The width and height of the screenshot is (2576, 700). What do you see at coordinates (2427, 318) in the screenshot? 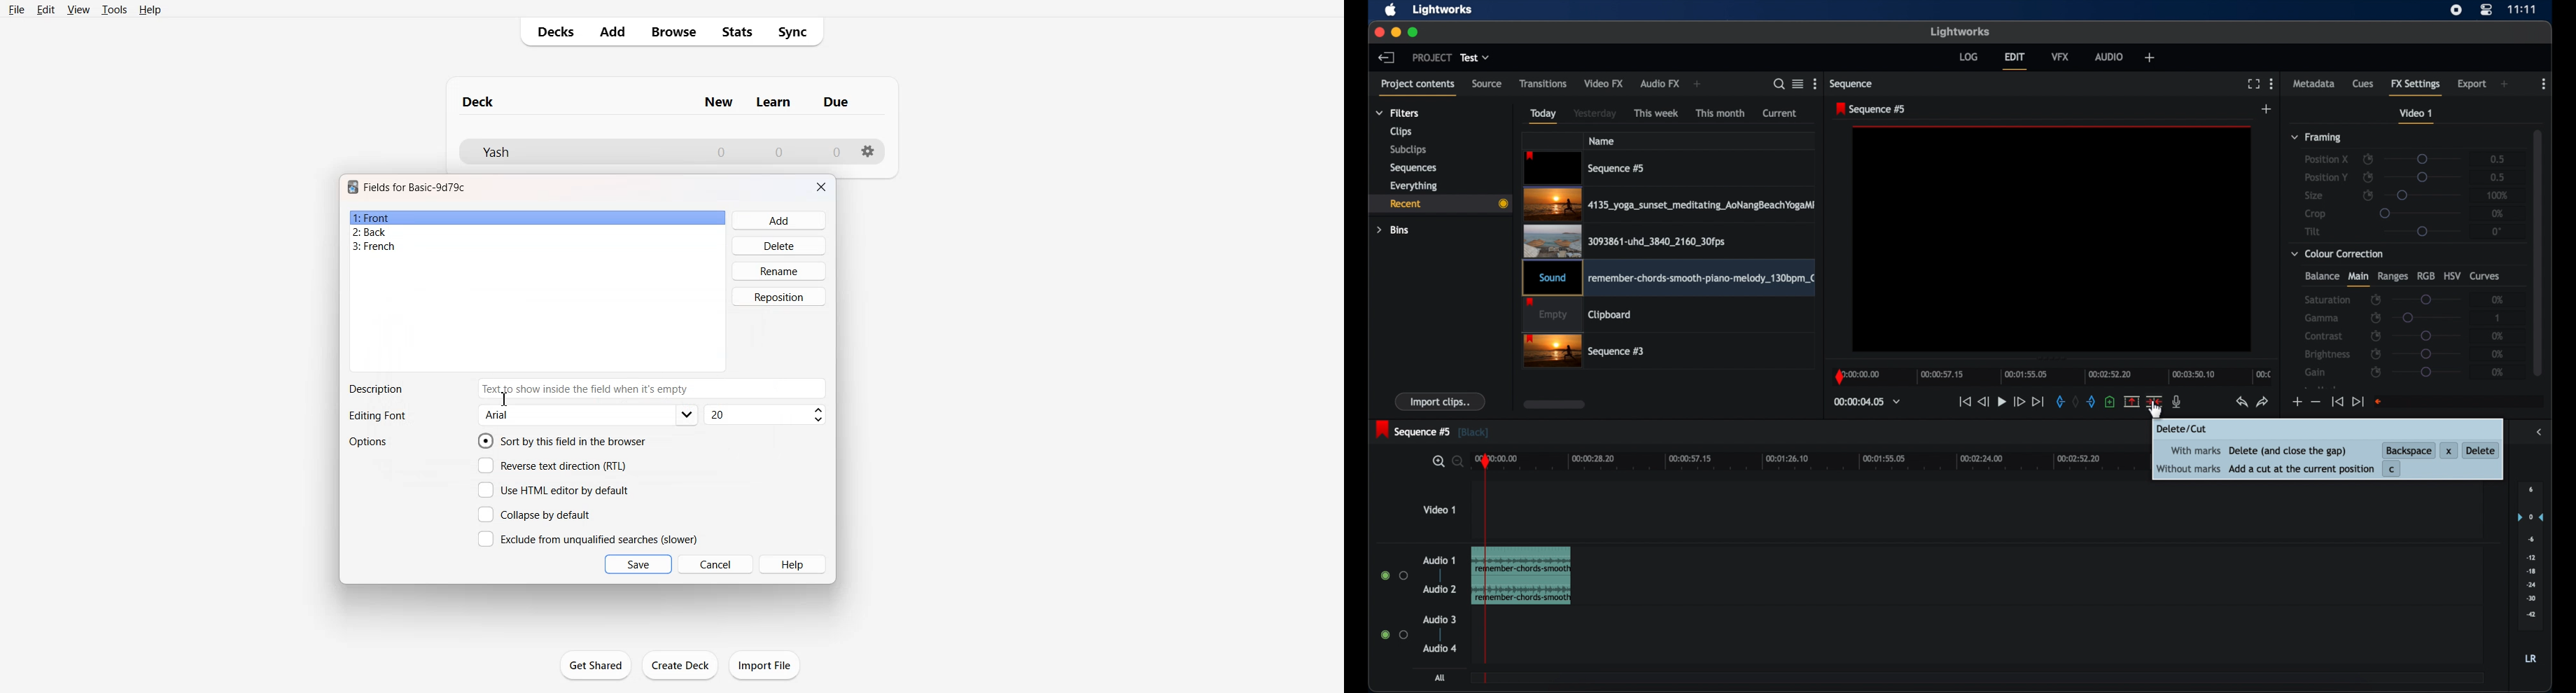
I see `slider` at bounding box center [2427, 318].